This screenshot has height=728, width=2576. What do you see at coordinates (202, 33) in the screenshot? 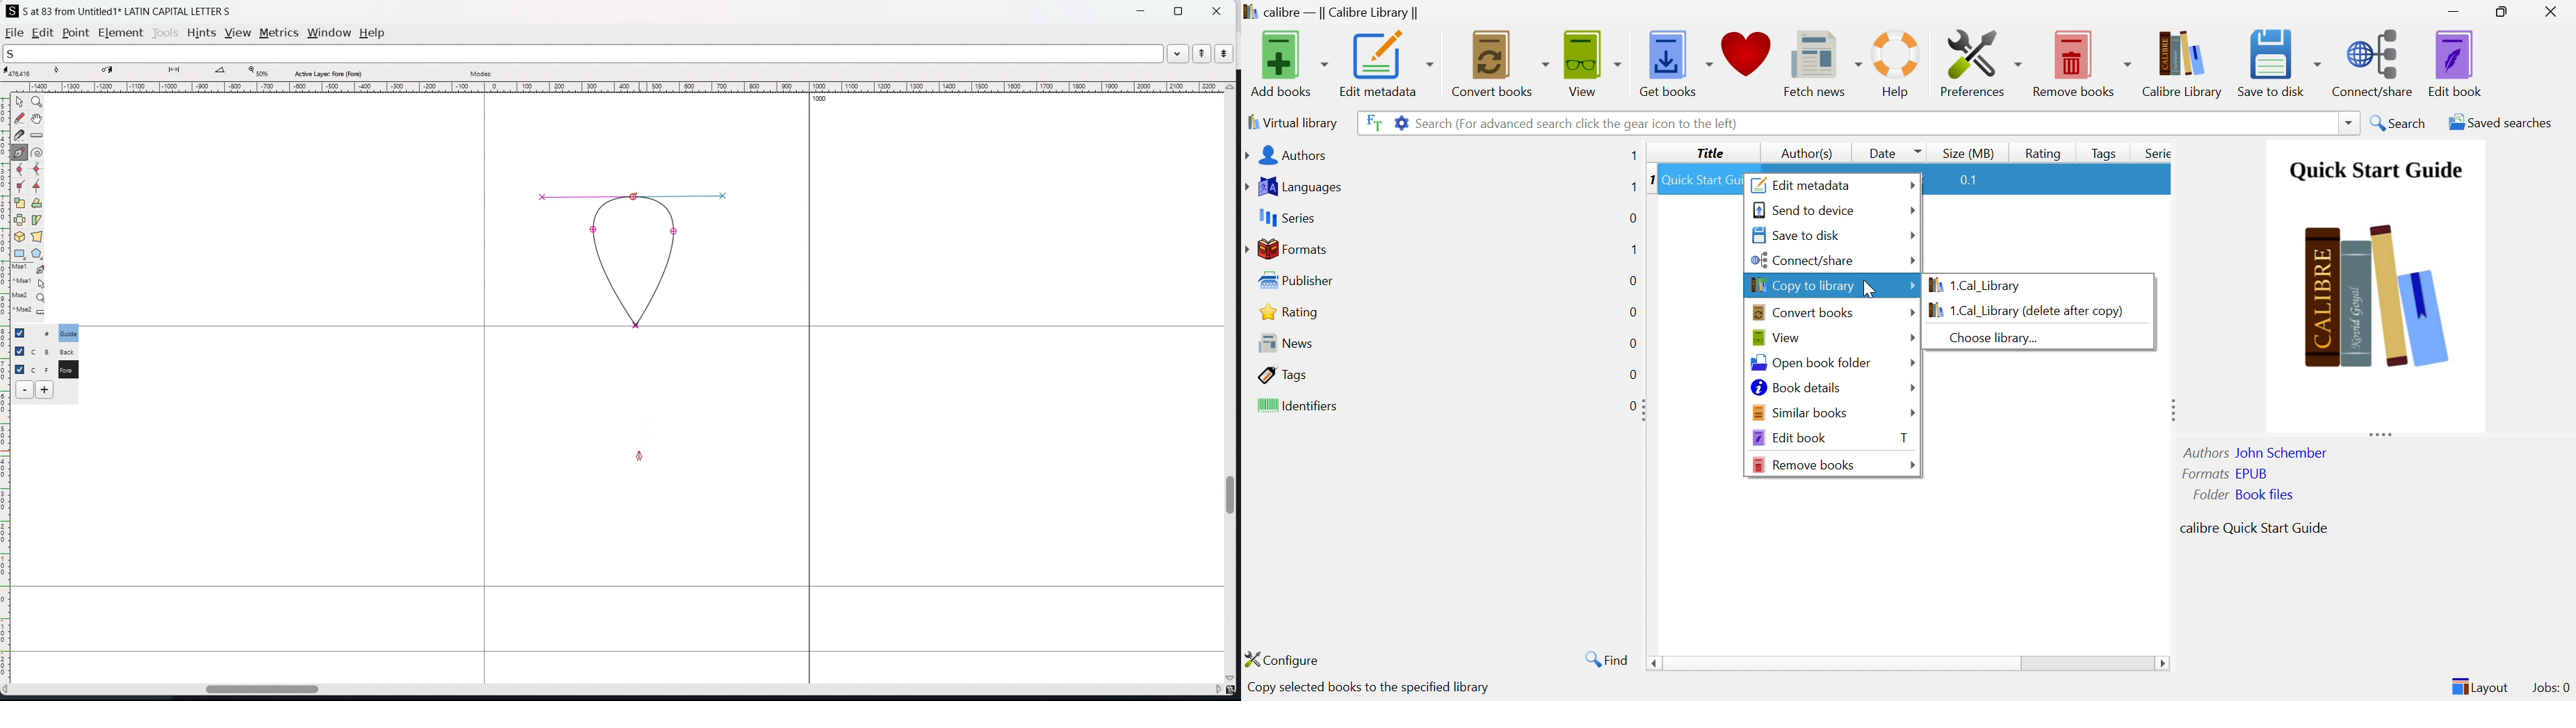
I see `hints` at bounding box center [202, 33].